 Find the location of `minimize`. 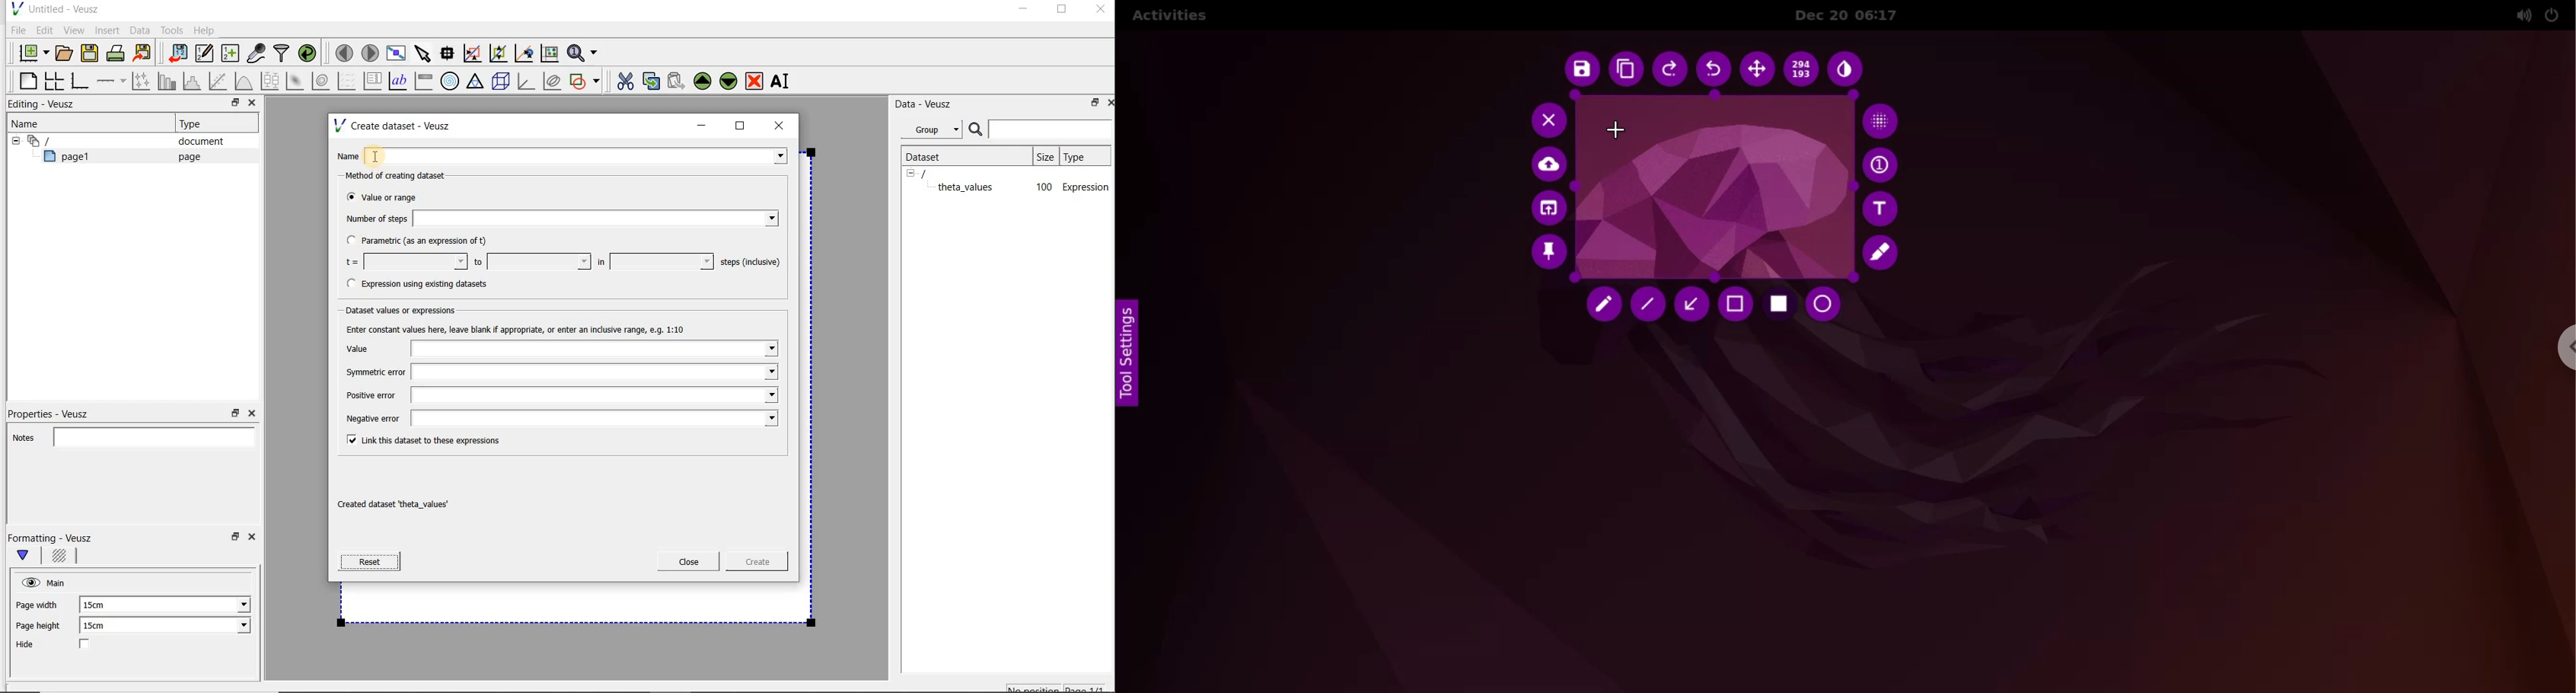

minimize is located at coordinates (1022, 11).